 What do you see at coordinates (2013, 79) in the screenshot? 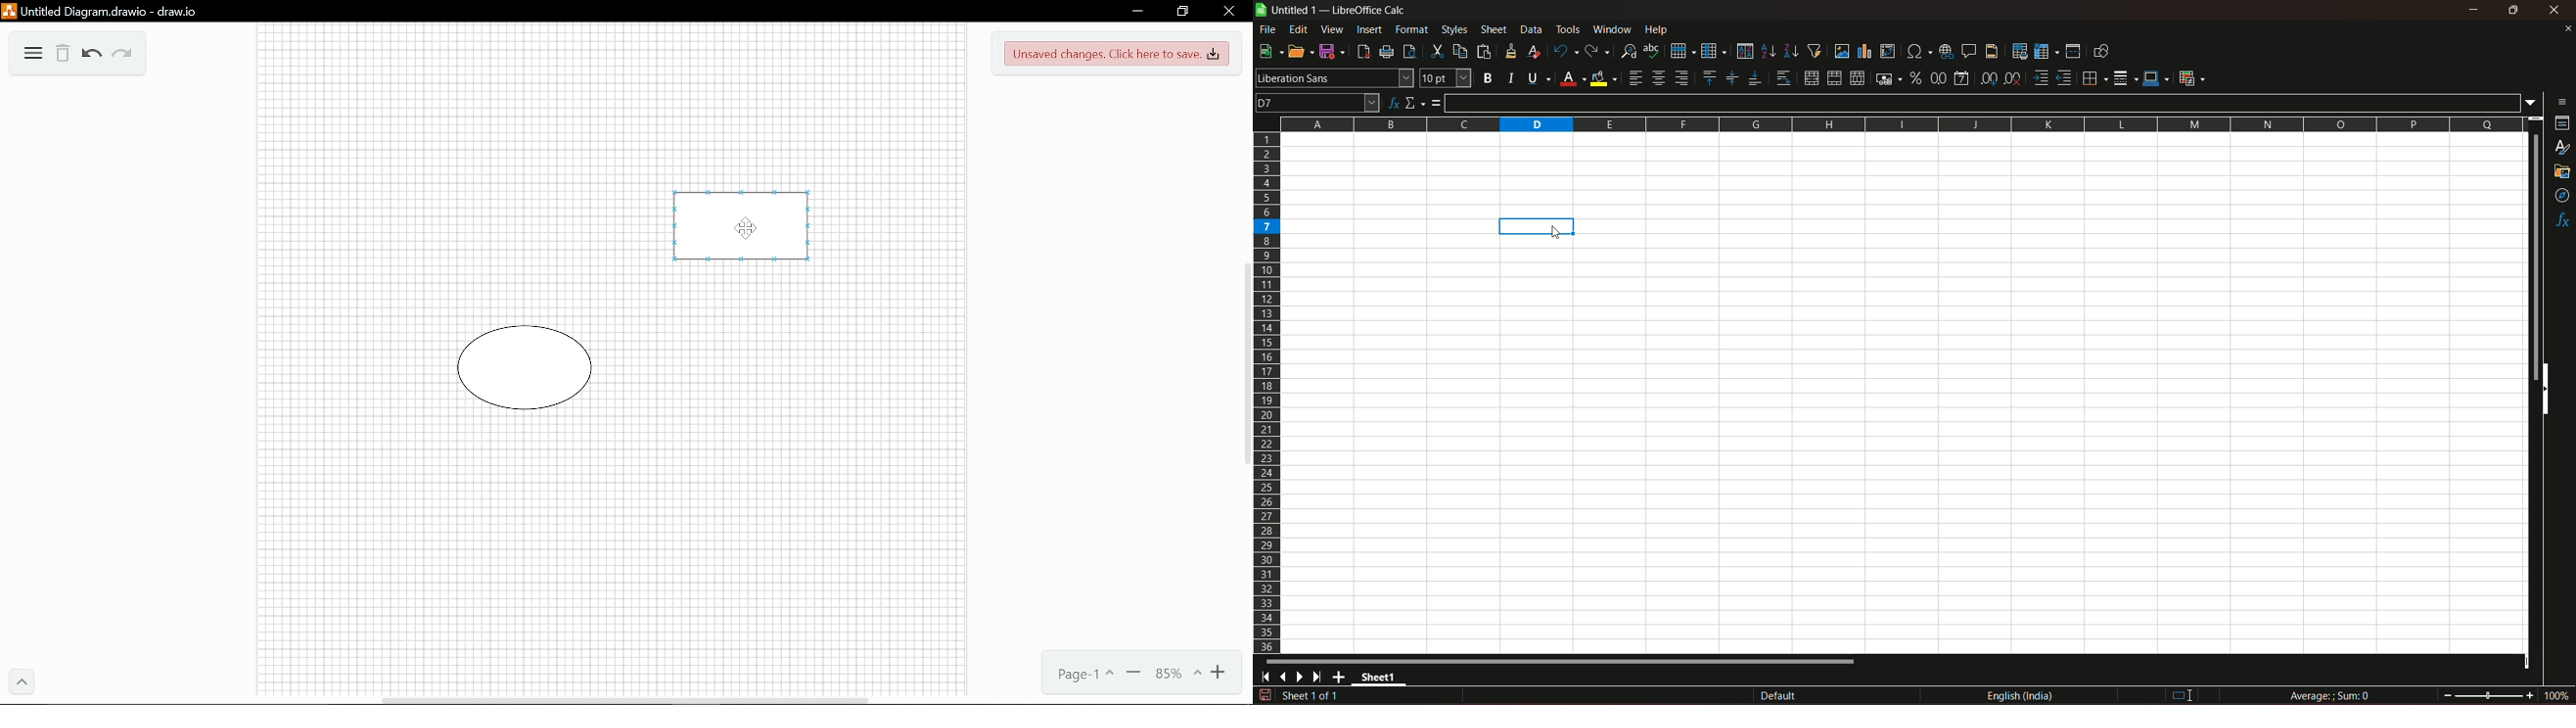
I see `delete decimal place` at bounding box center [2013, 79].